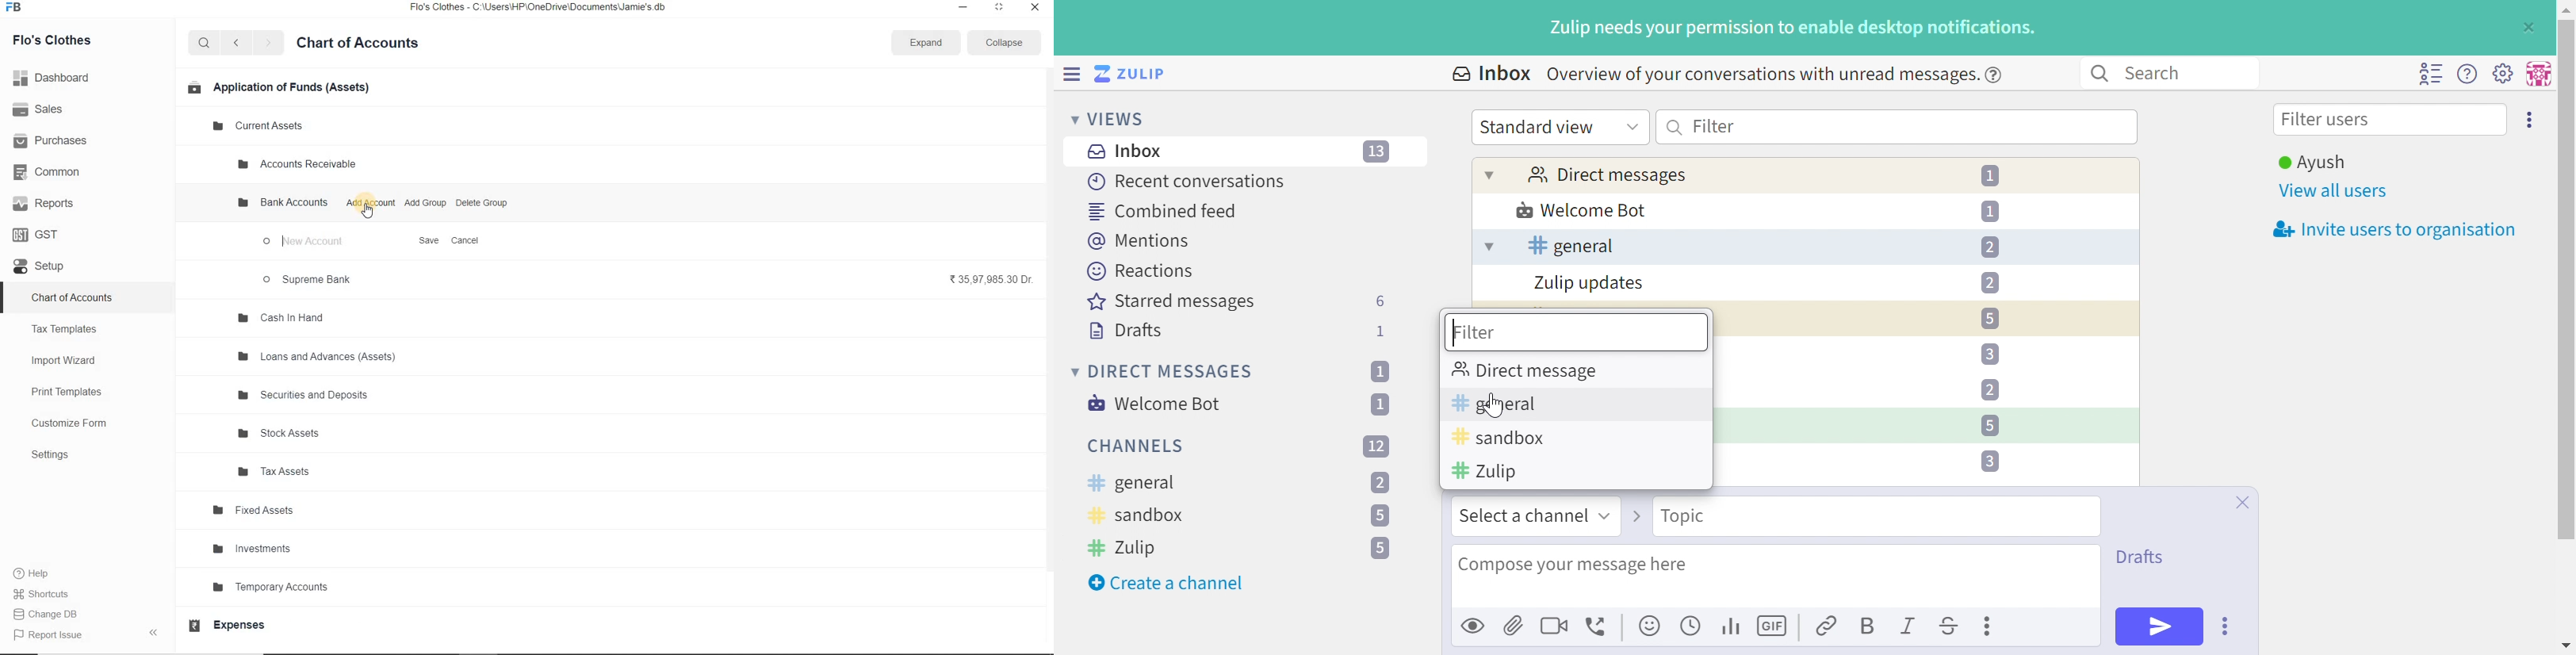 This screenshot has width=2576, height=672. What do you see at coordinates (85, 456) in the screenshot?
I see `Settings` at bounding box center [85, 456].